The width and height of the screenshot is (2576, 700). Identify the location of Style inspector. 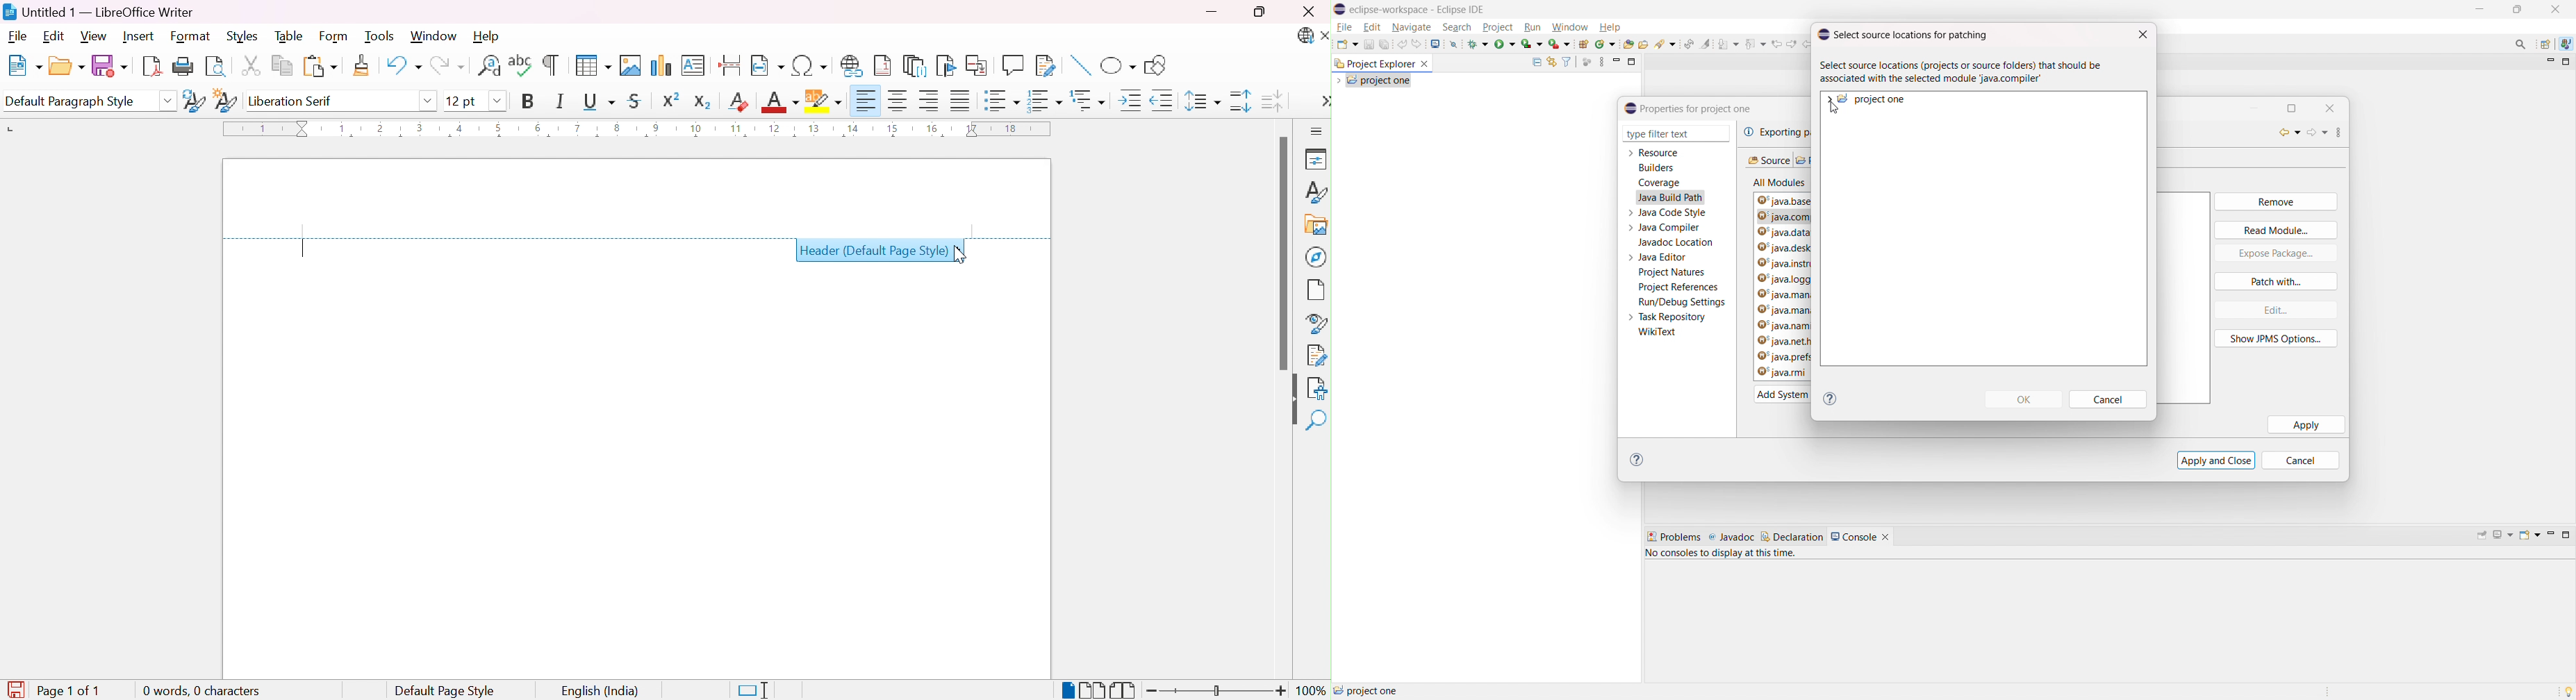
(1318, 324).